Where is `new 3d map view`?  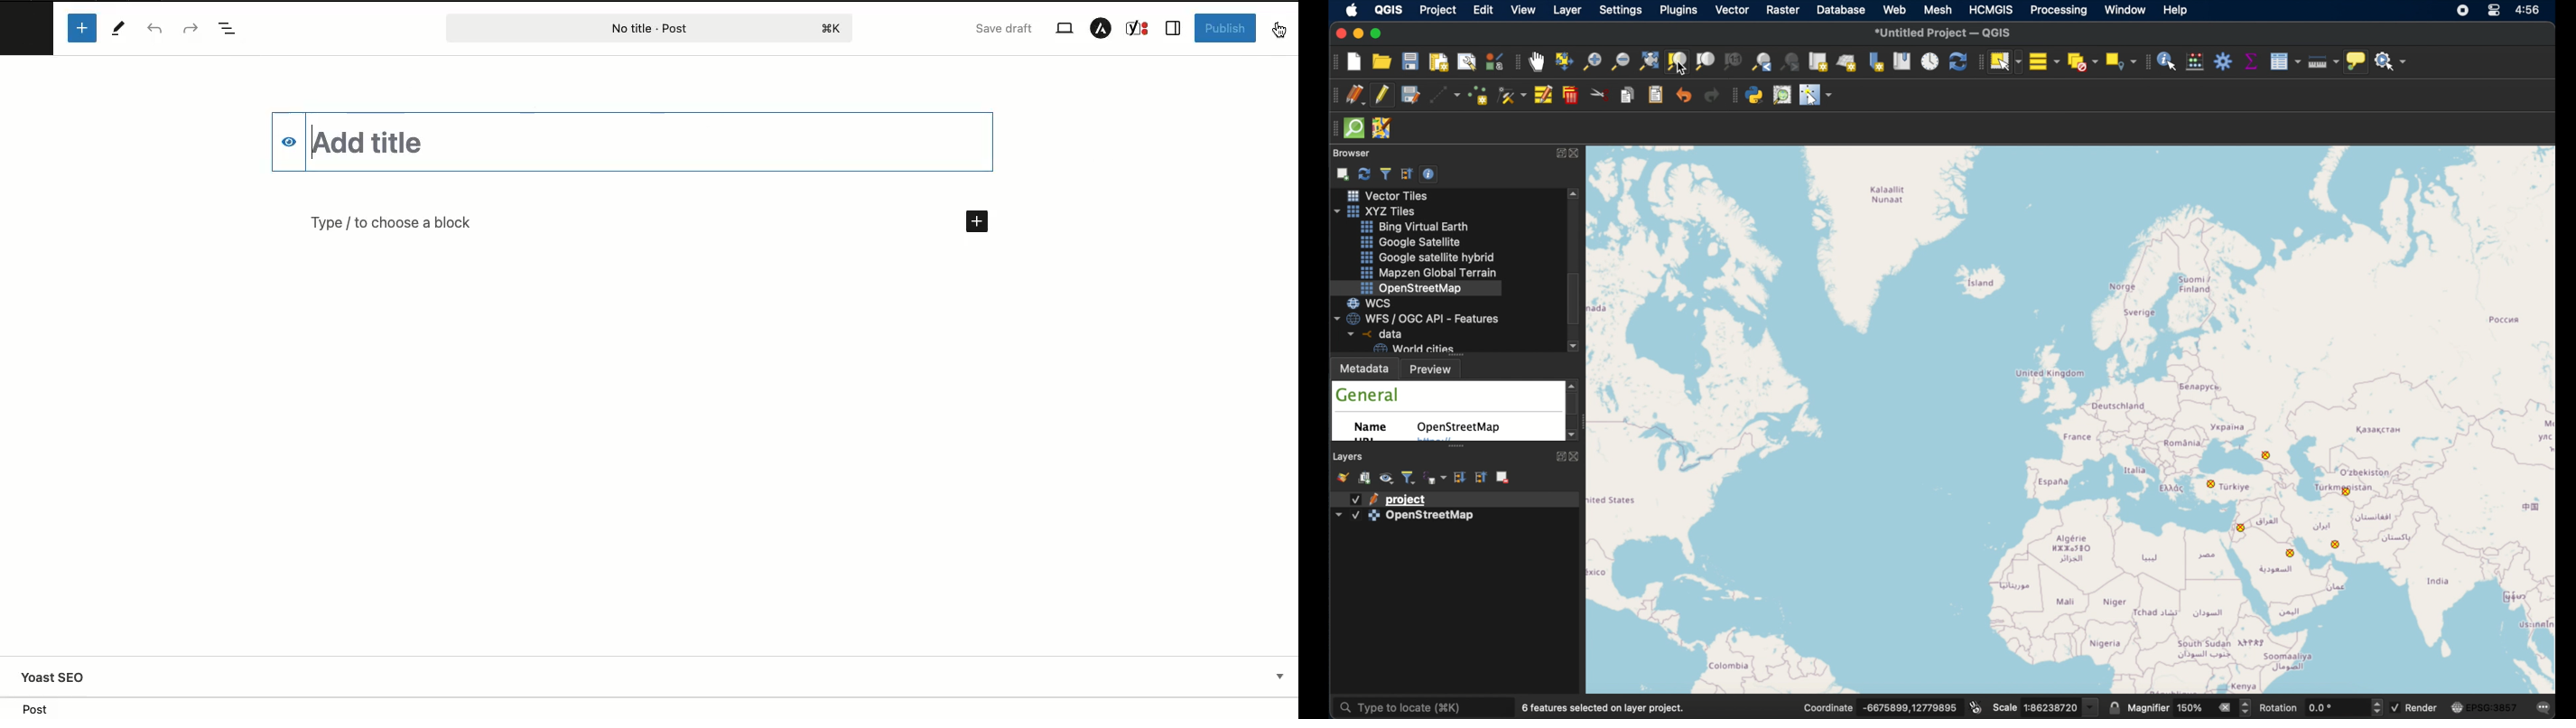
new 3d map view is located at coordinates (1848, 62).